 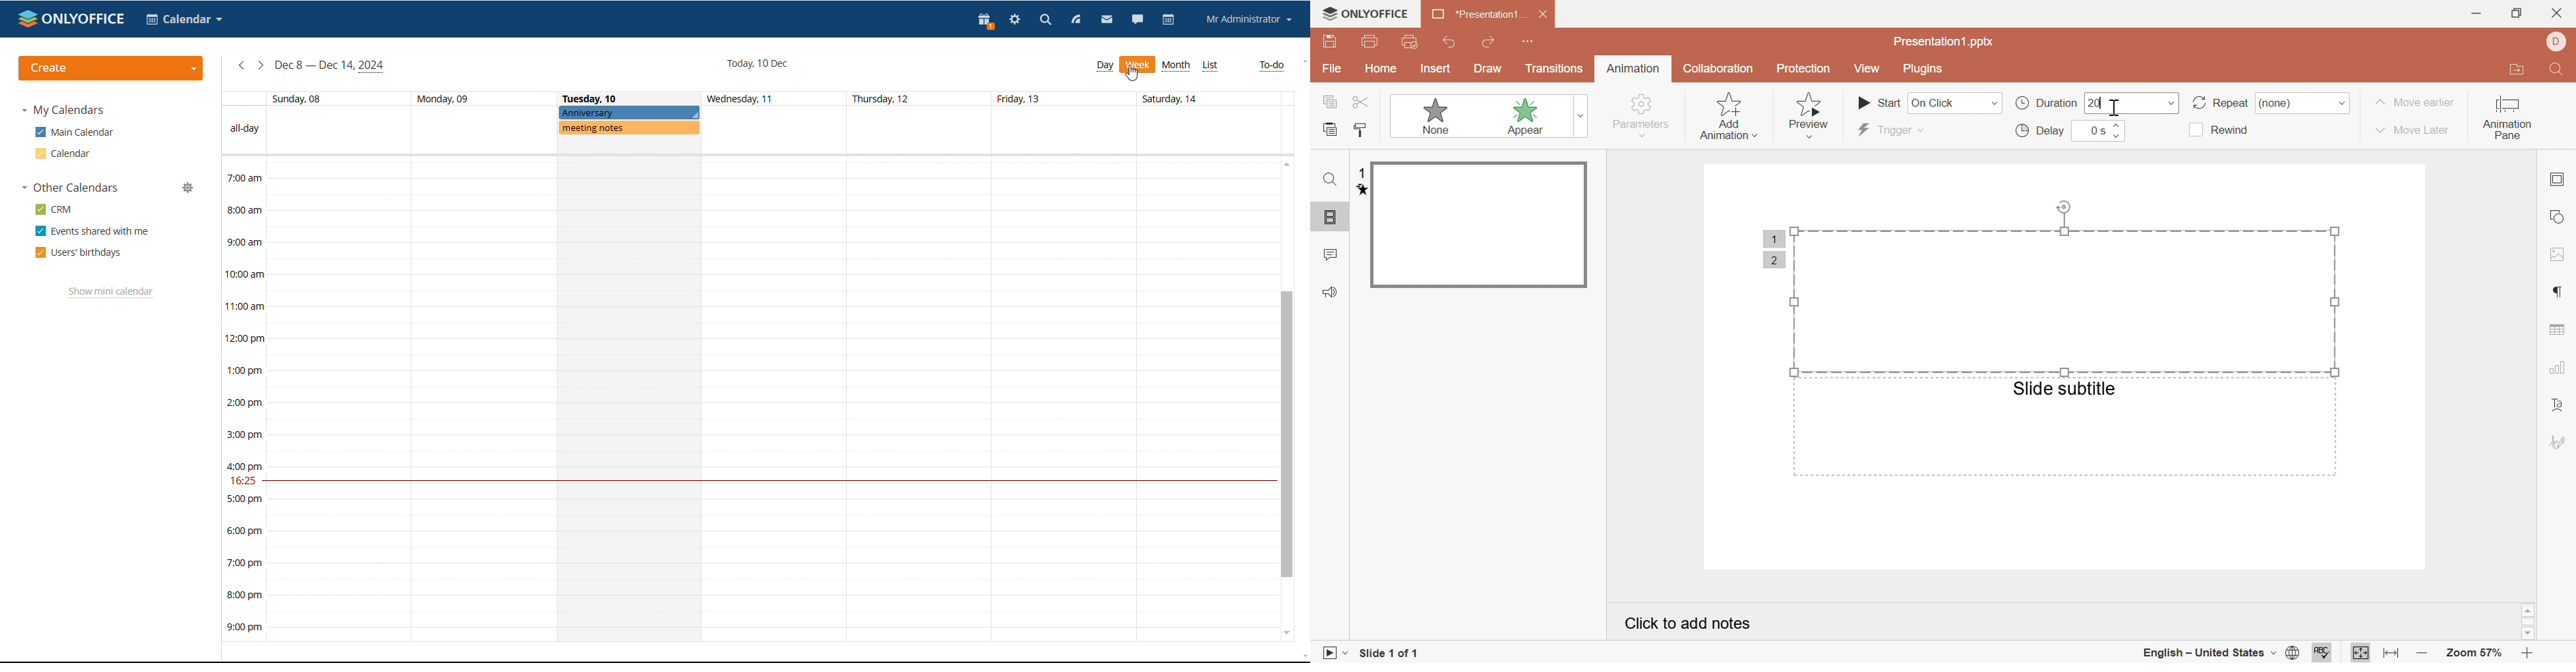 What do you see at coordinates (2220, 130) in the screenshot?
I see `rewind` at bounding box center [2220, 130].